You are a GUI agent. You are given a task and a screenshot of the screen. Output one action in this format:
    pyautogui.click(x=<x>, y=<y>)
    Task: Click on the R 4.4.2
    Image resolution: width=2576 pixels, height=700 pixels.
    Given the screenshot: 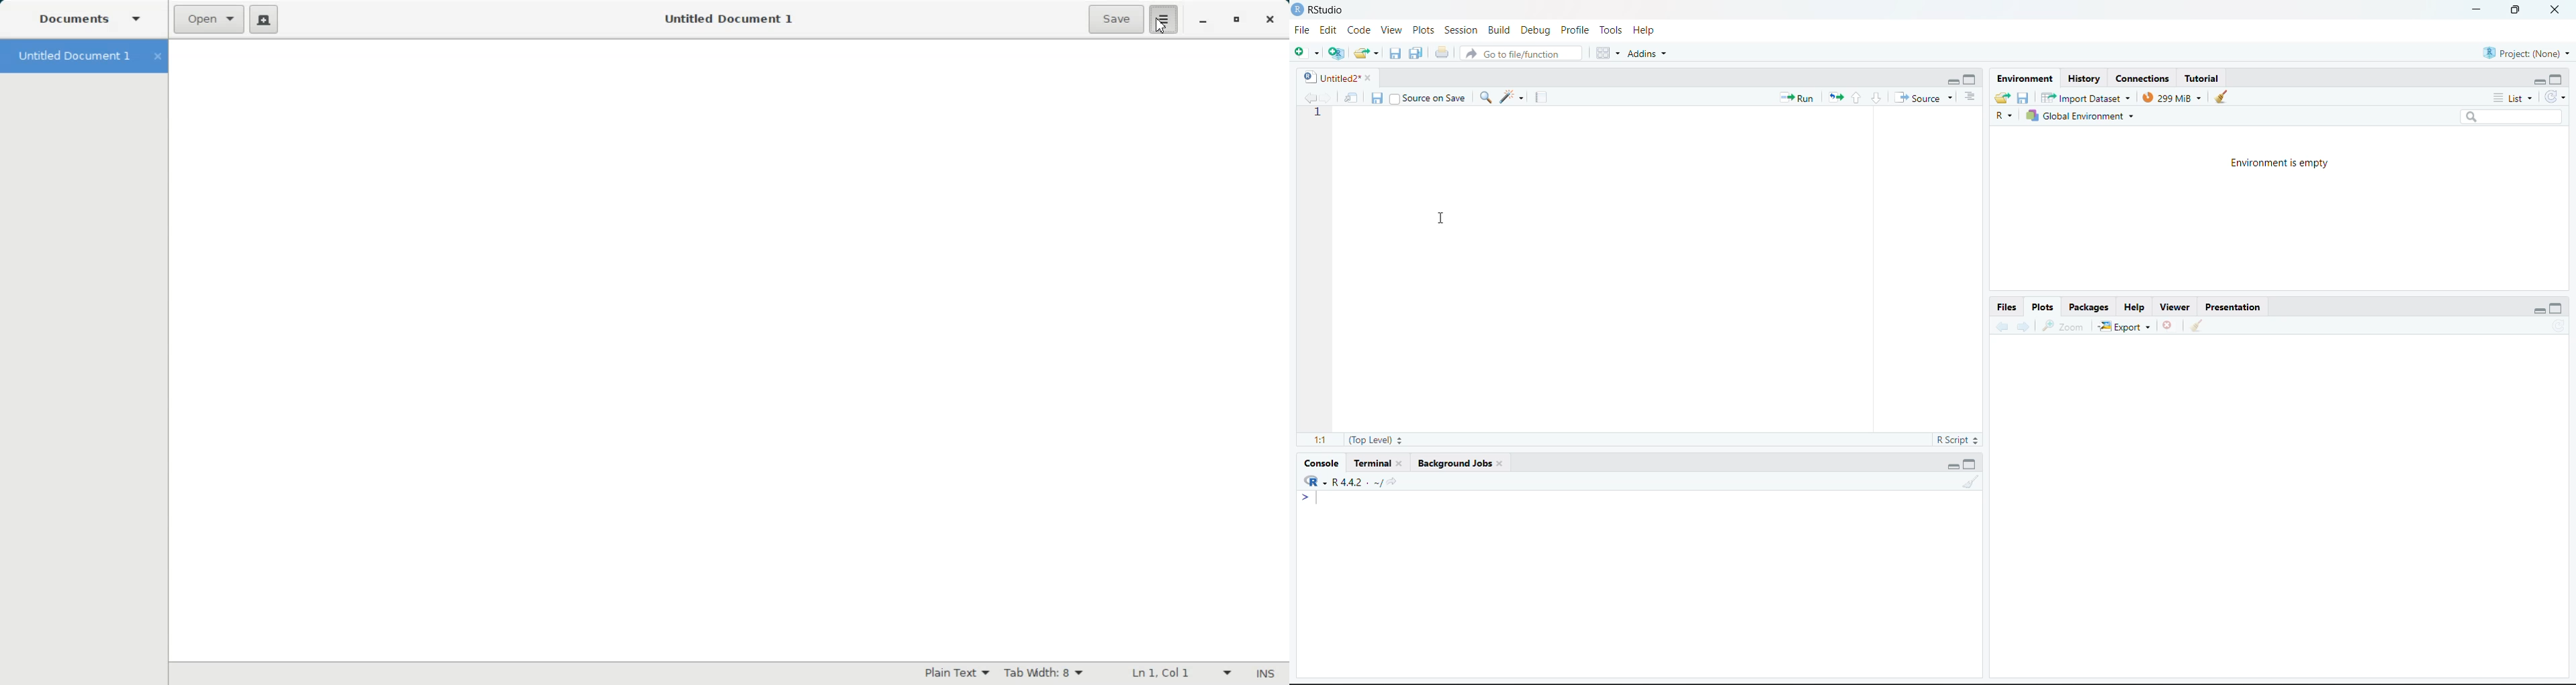 What is the action you would take?
    pyautogui.click(x=1336, y=480)
    